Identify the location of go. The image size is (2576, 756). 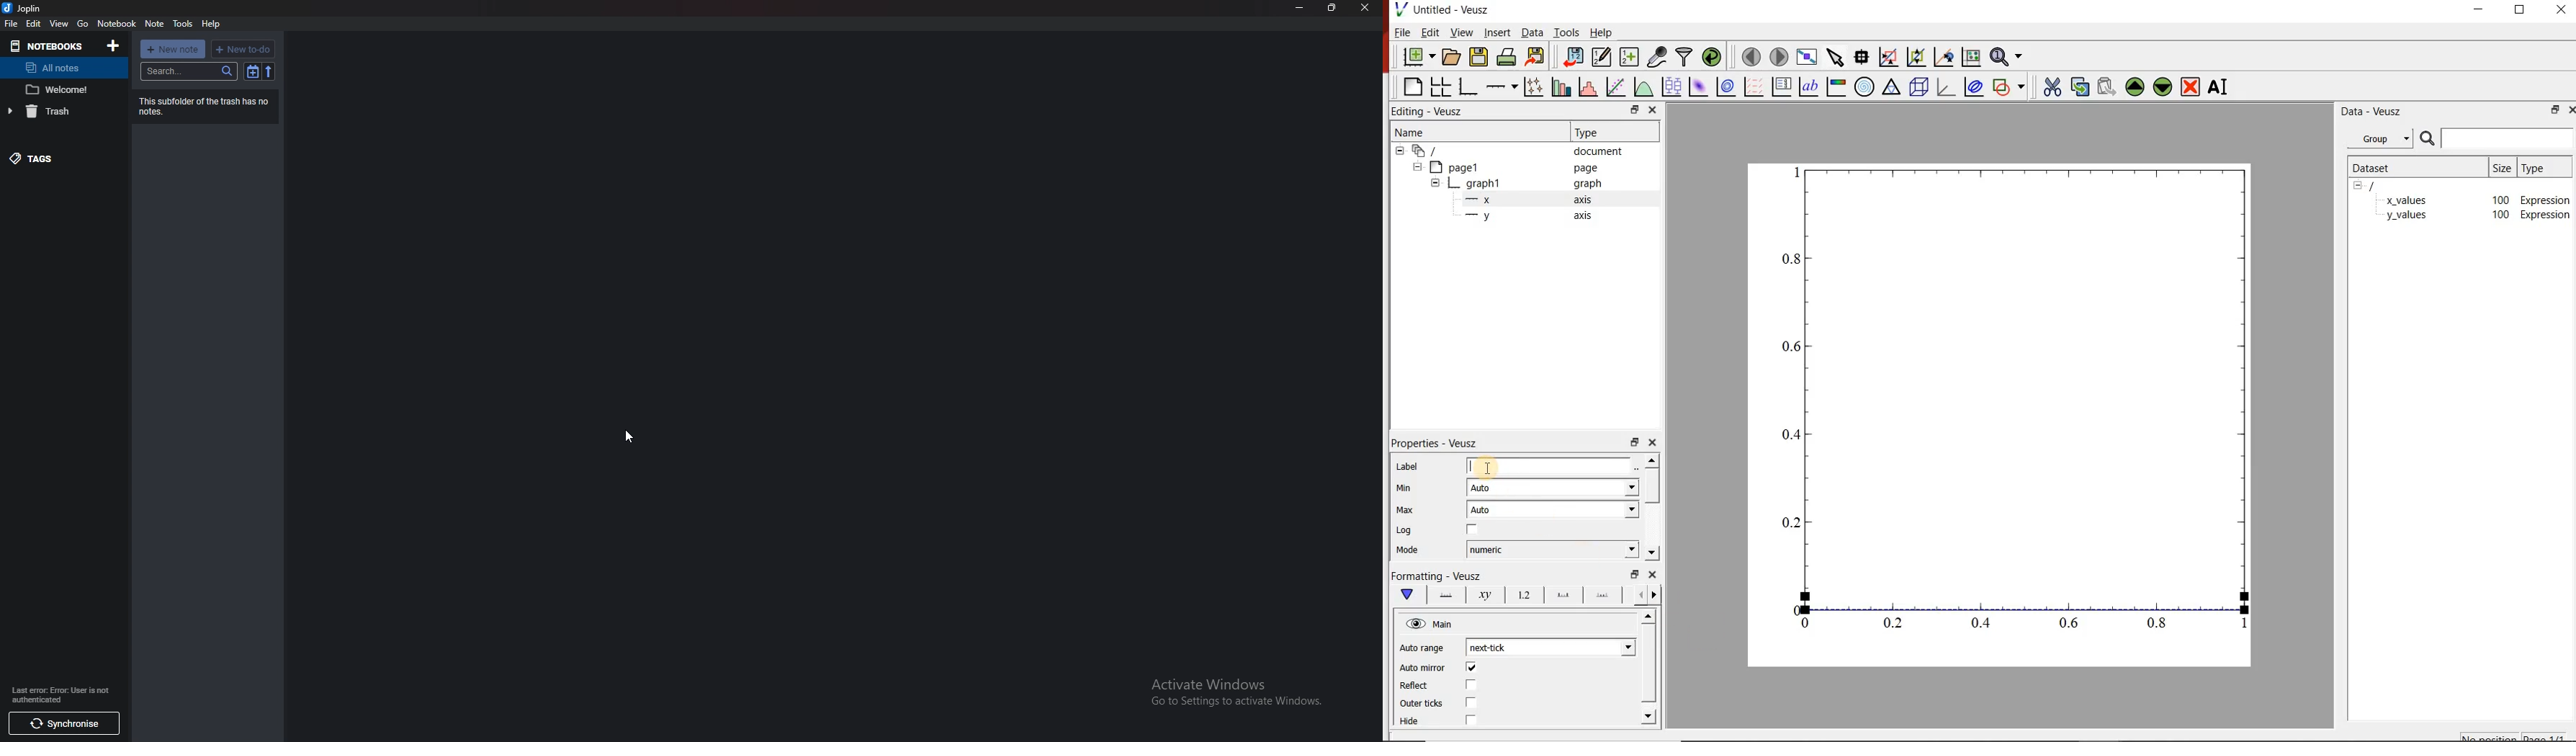
(82, 24).